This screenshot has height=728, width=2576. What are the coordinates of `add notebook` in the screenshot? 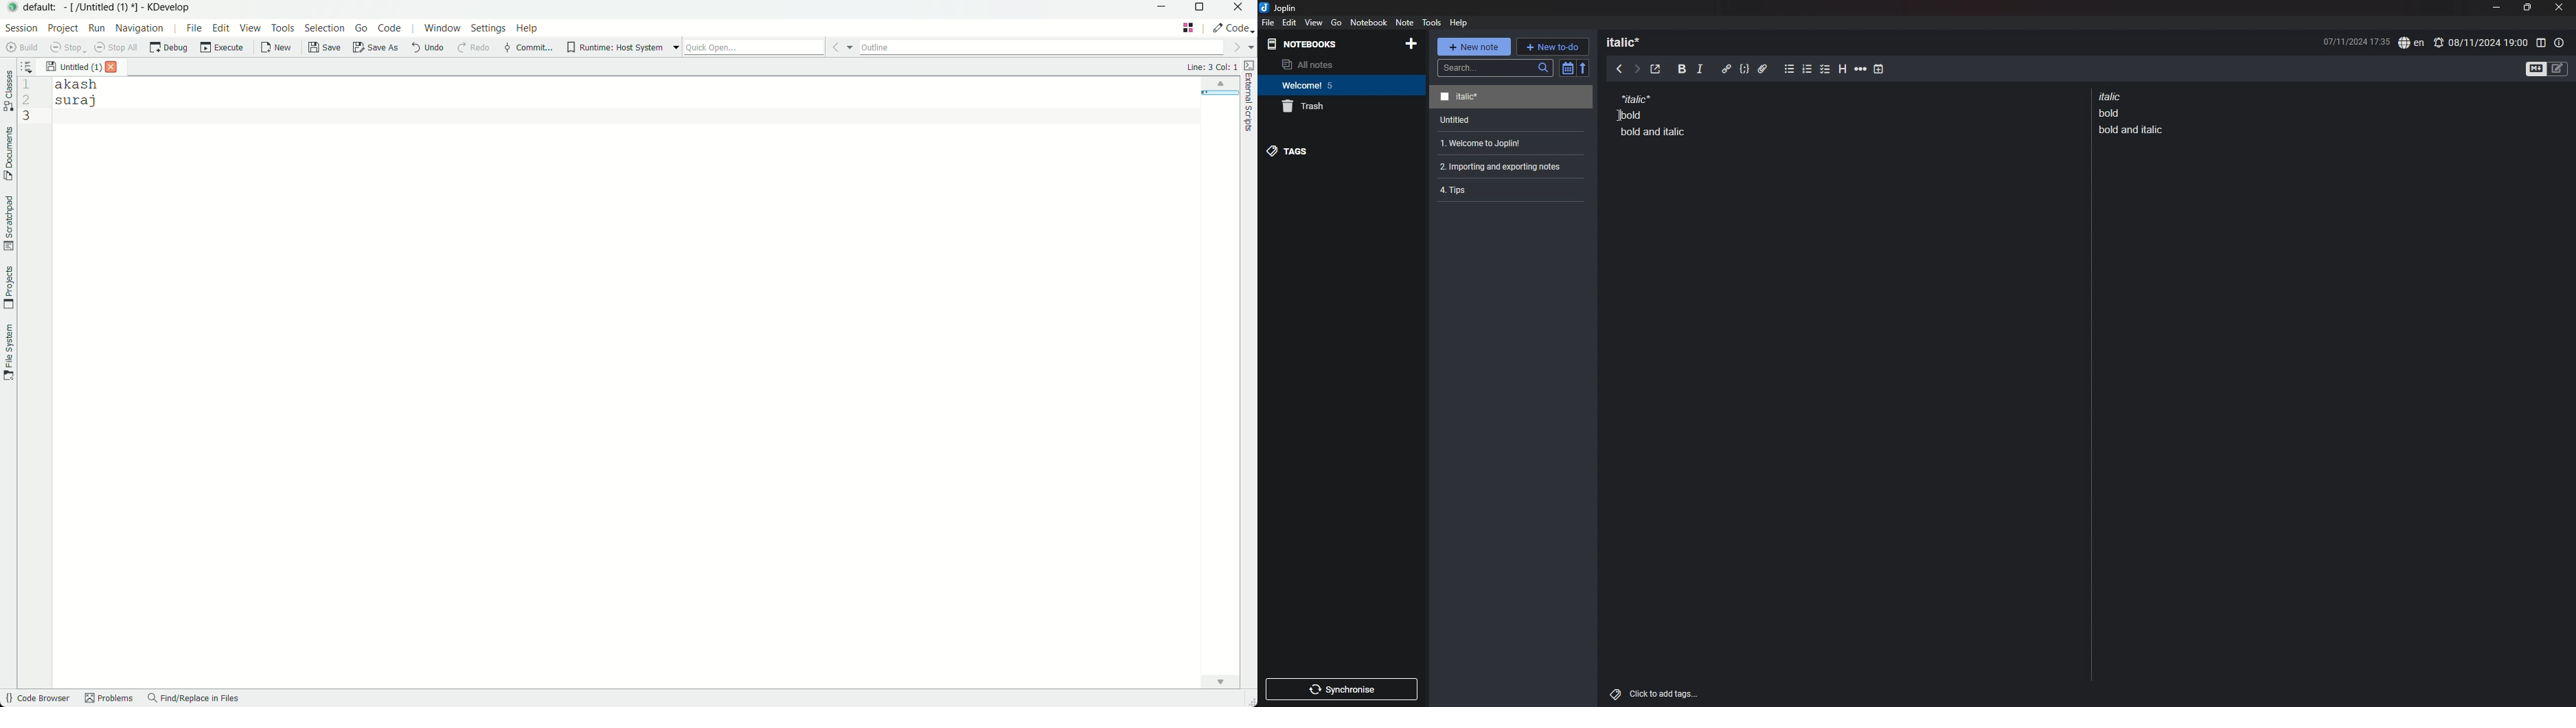 It's located at (1410, 43).